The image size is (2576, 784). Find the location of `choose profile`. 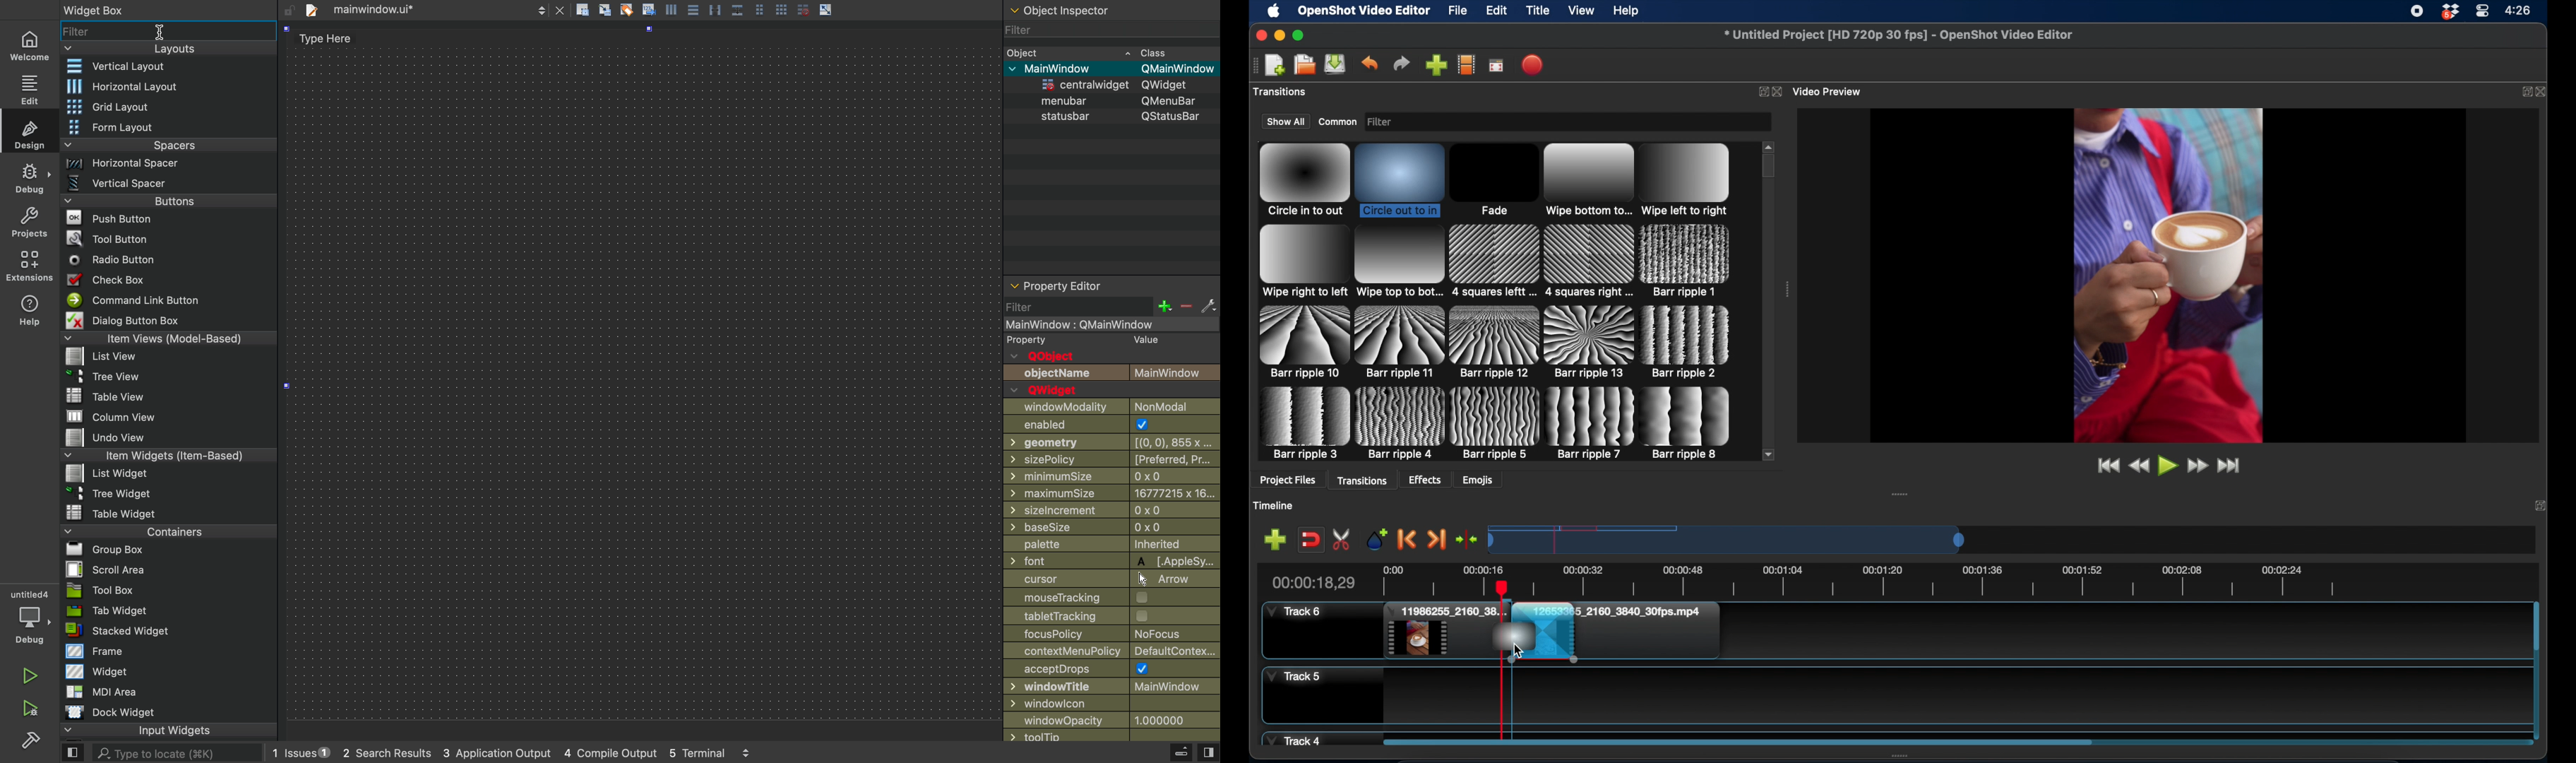

choose profile is located at coordinates (1466, 64).